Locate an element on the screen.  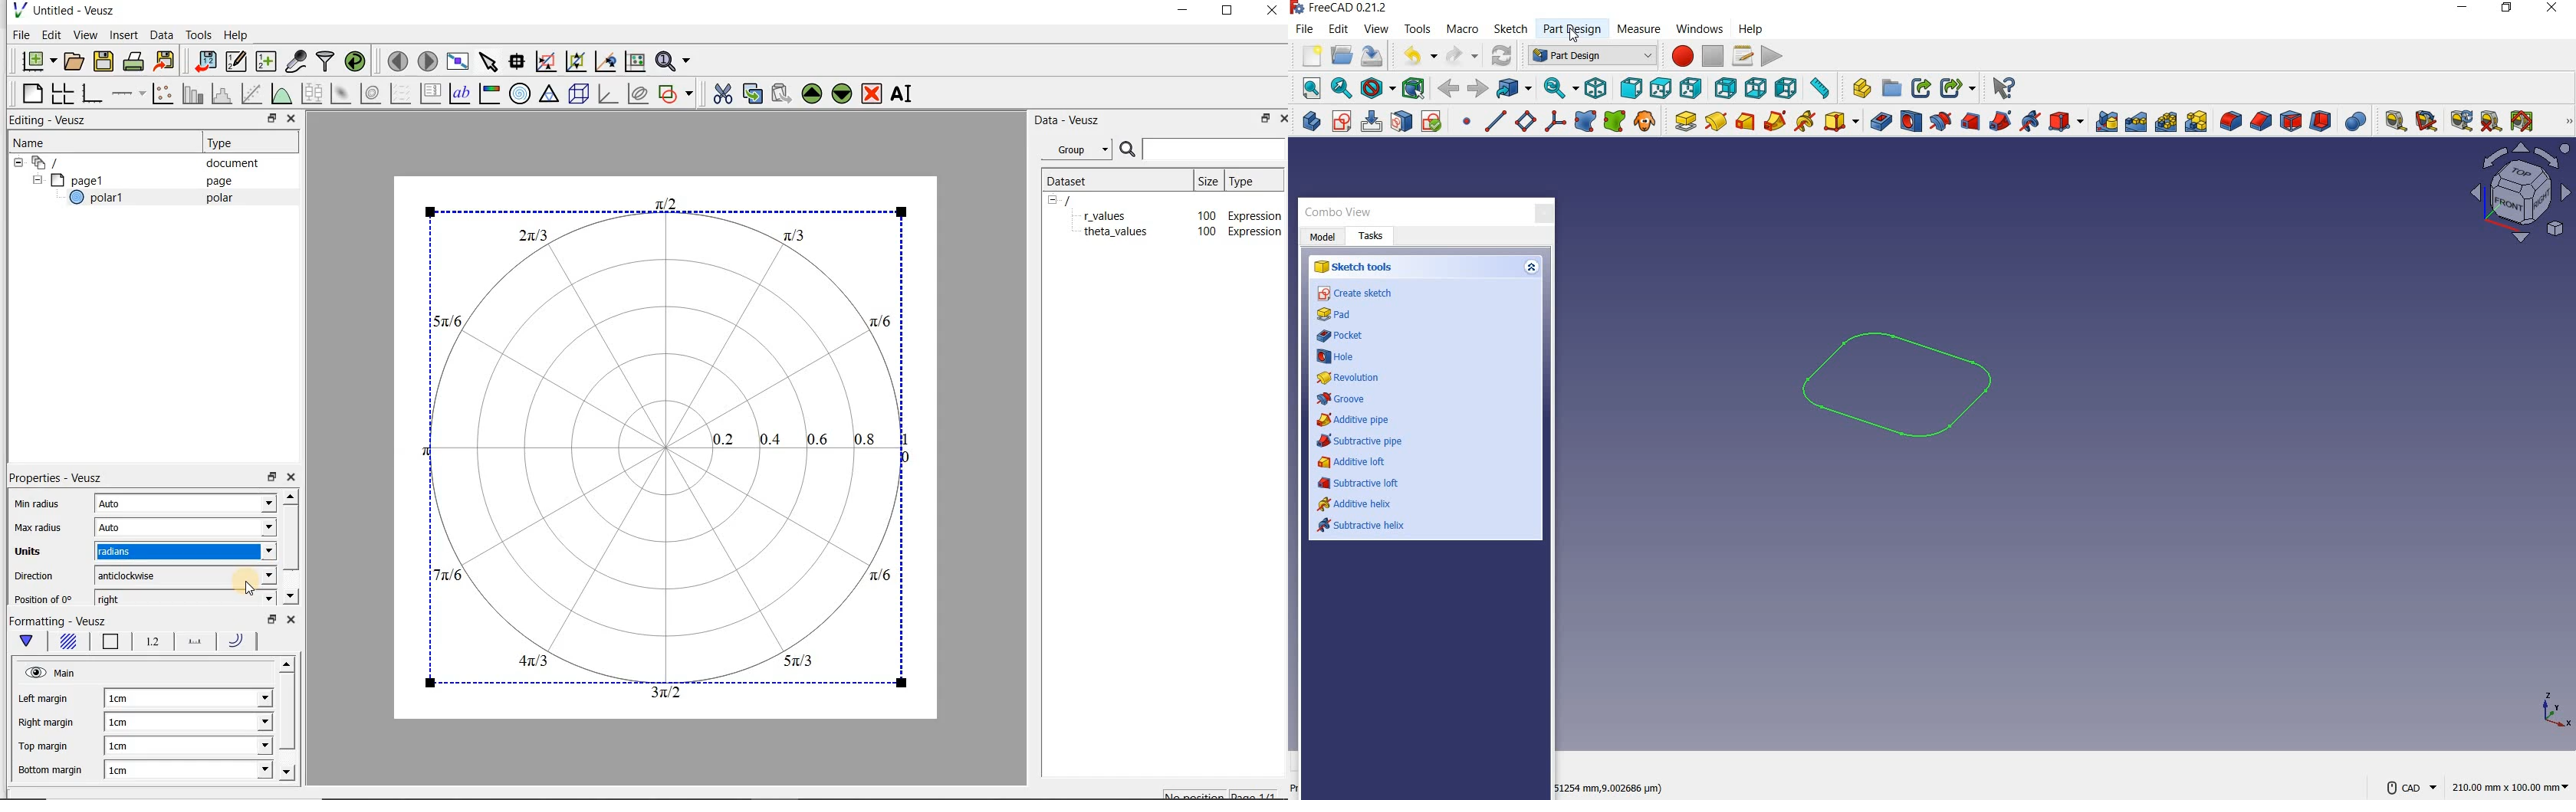
fillet is located at coordinates (2231, 122).